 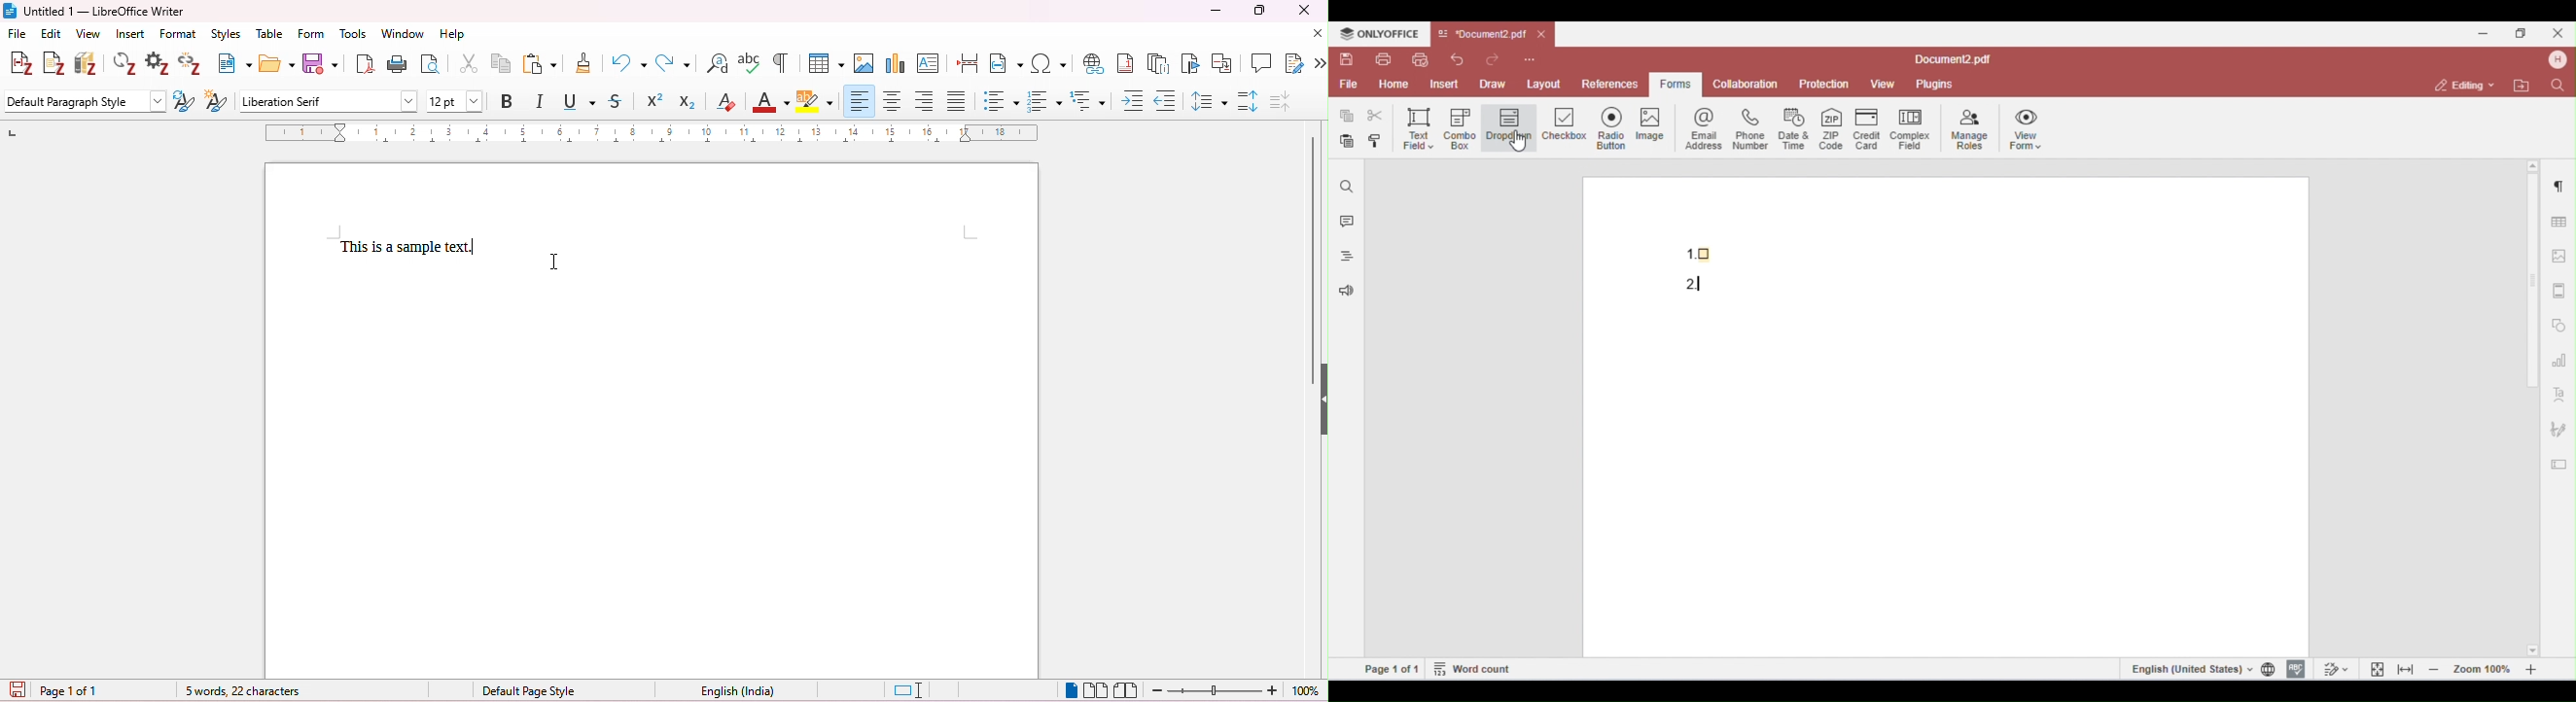 I want to click on insert text box, so click(x=929, y=65).